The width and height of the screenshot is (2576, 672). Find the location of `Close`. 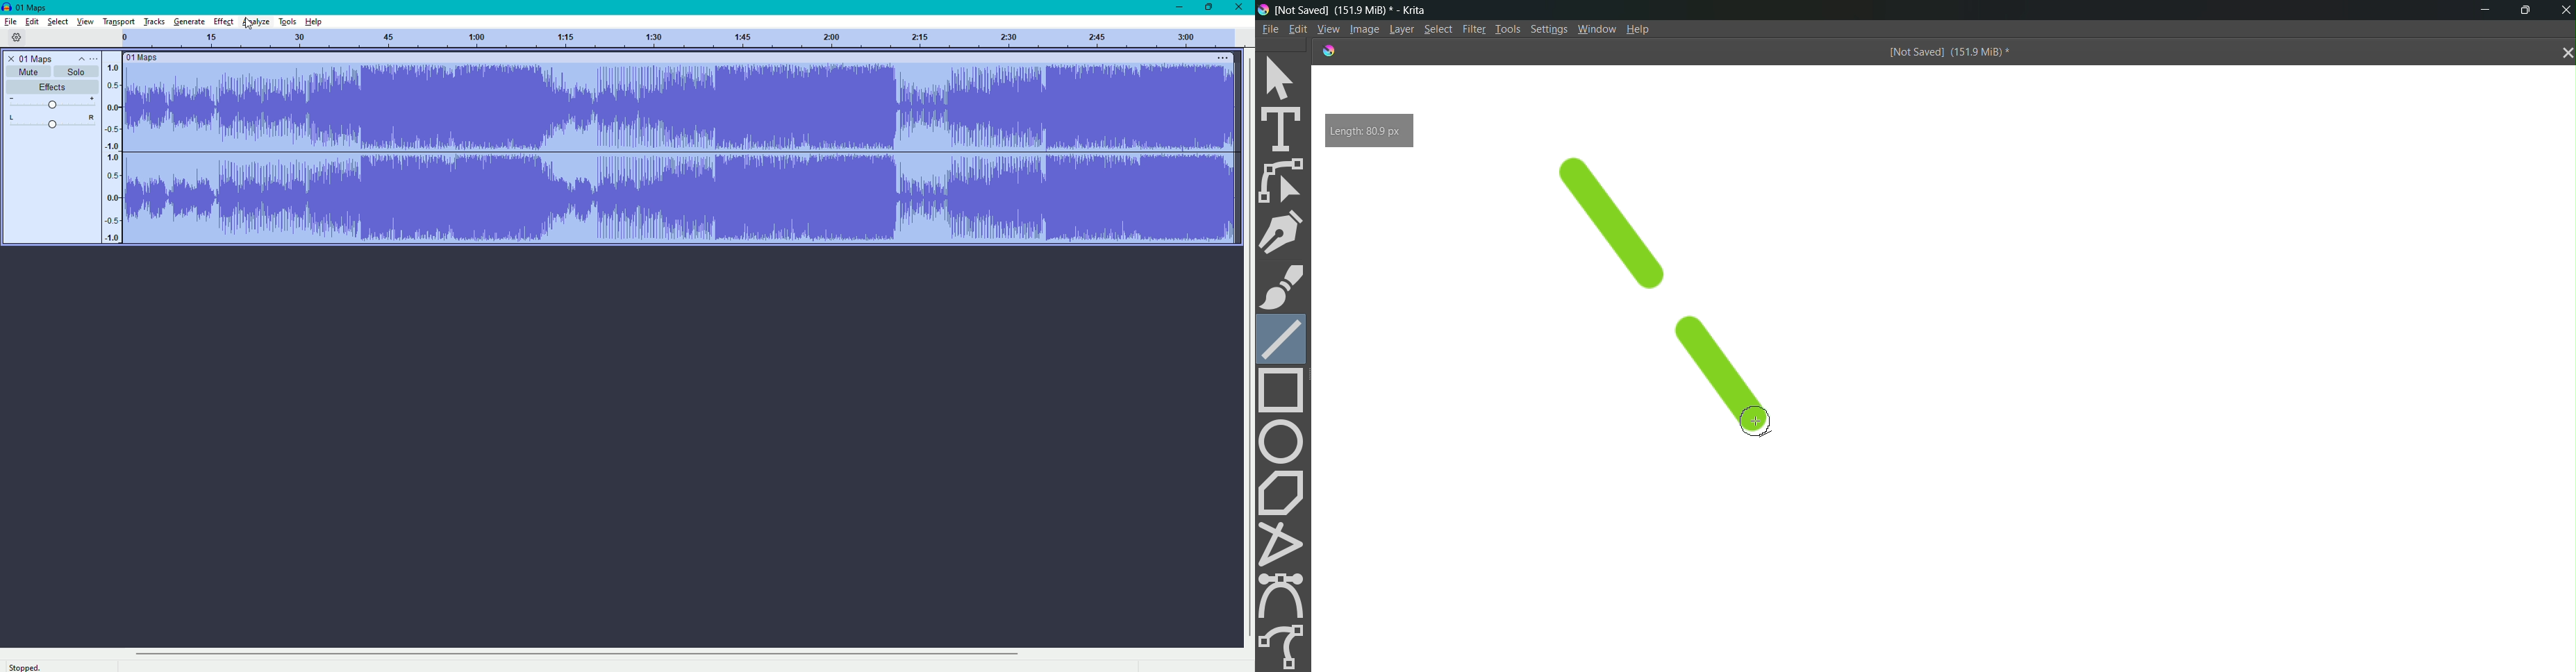

Close is located at coordinates (2563, 10).